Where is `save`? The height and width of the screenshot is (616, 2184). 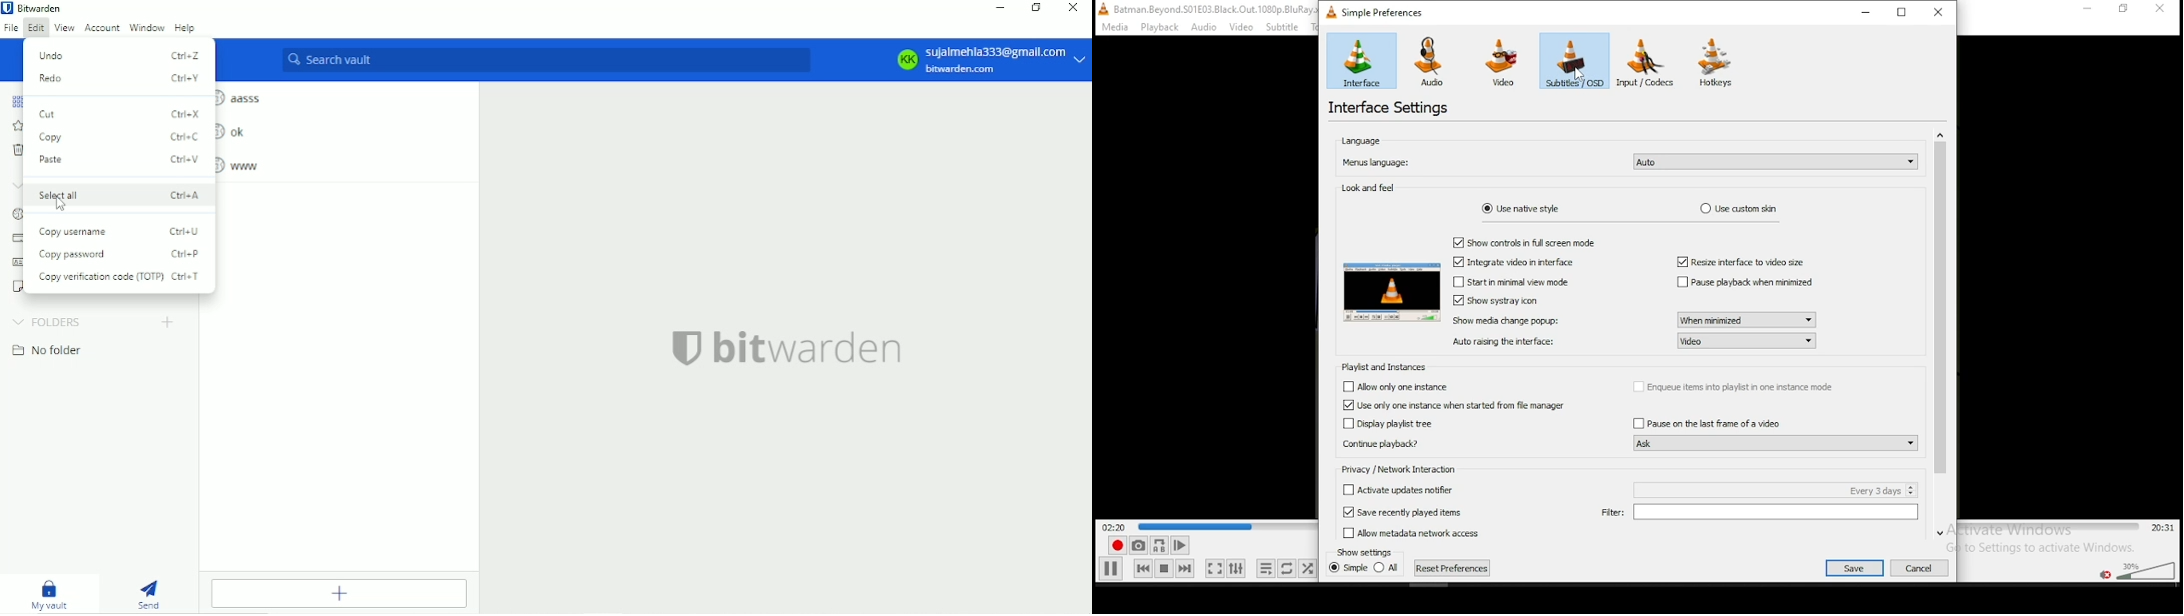
save is located at coordinates (1855, 568).